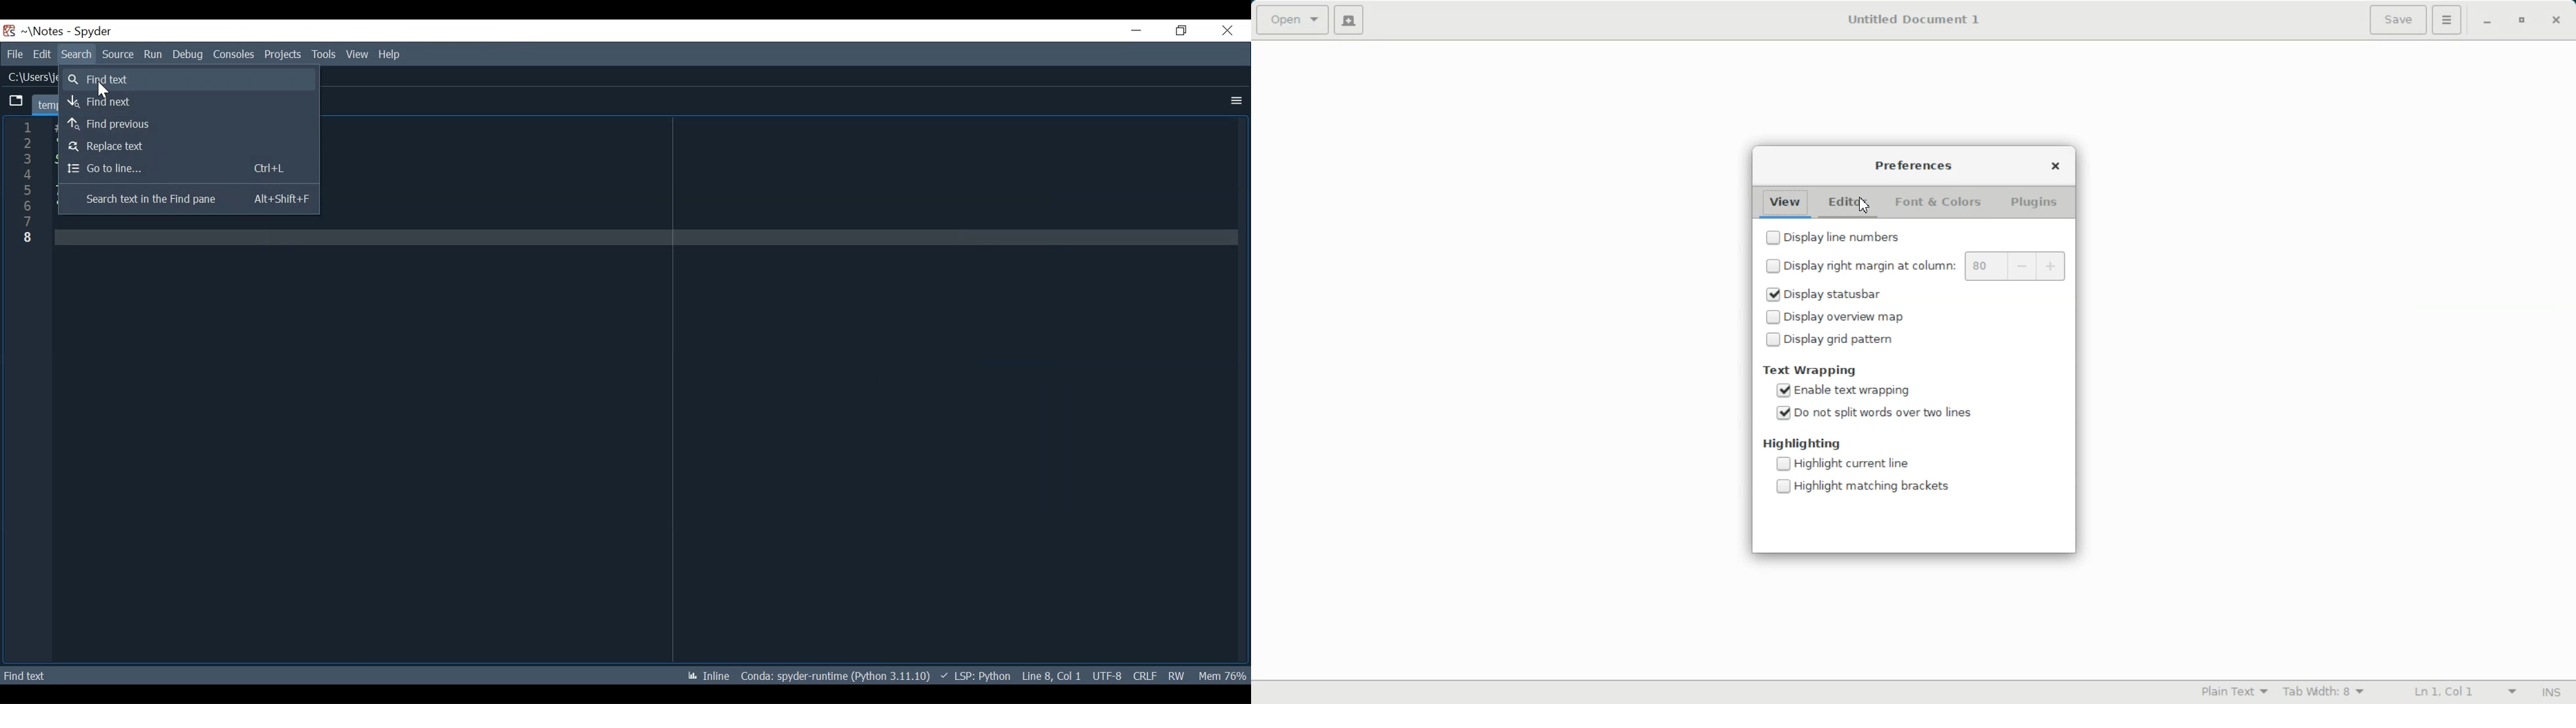 Image resolution: width=2576 pixels, height=728 pixels. Describe the element at coordinates (1938, 204) in the screenshot. I see `Font & Colors` at that location.